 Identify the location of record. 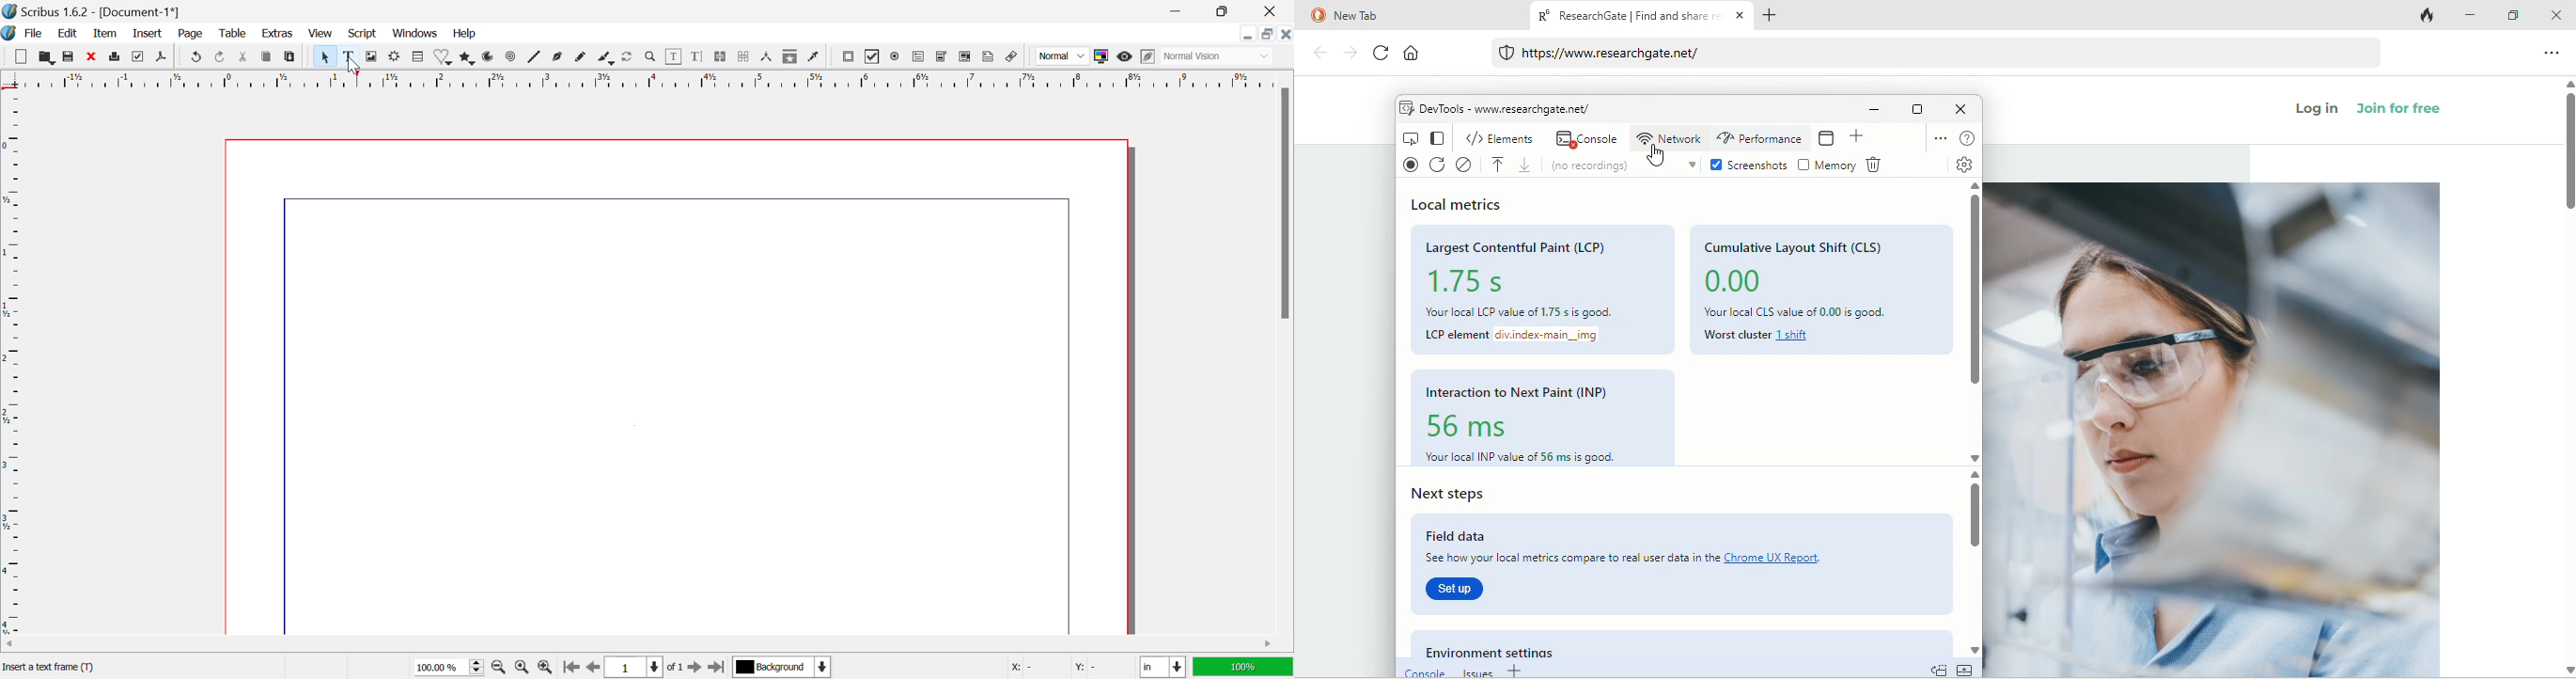
(1407, 166).